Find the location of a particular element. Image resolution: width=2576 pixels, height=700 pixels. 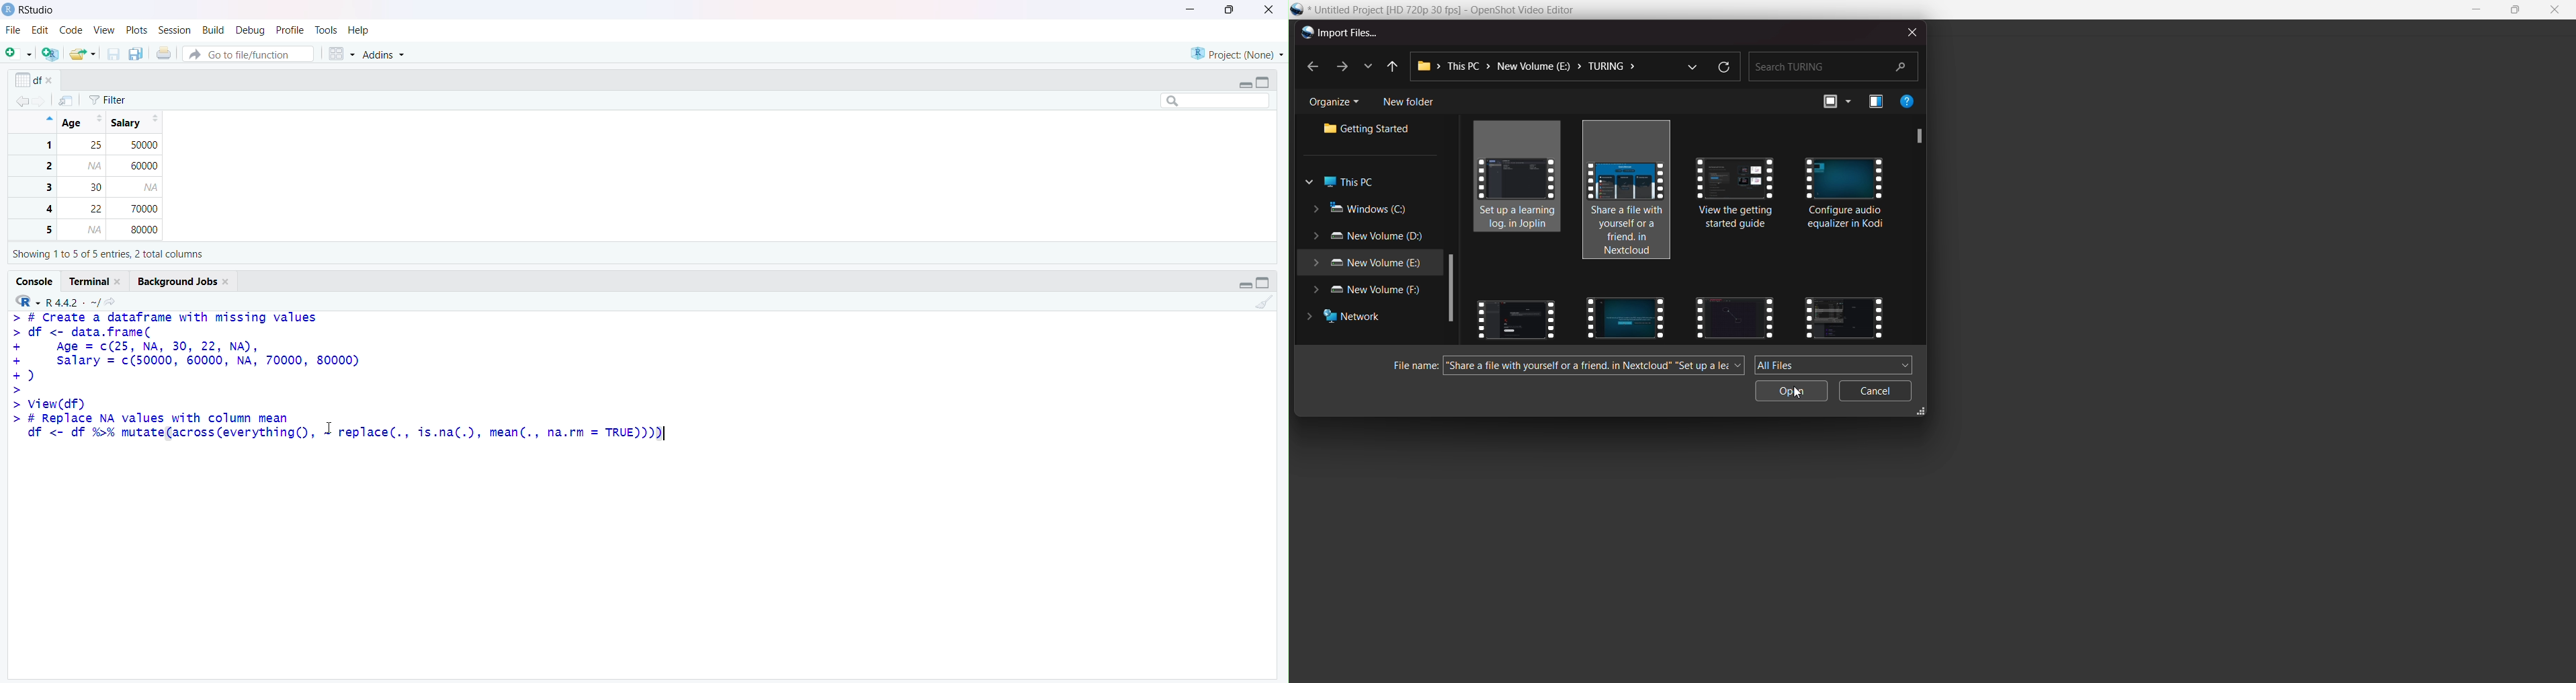

Minimize is located at coordinates (1244, 284).